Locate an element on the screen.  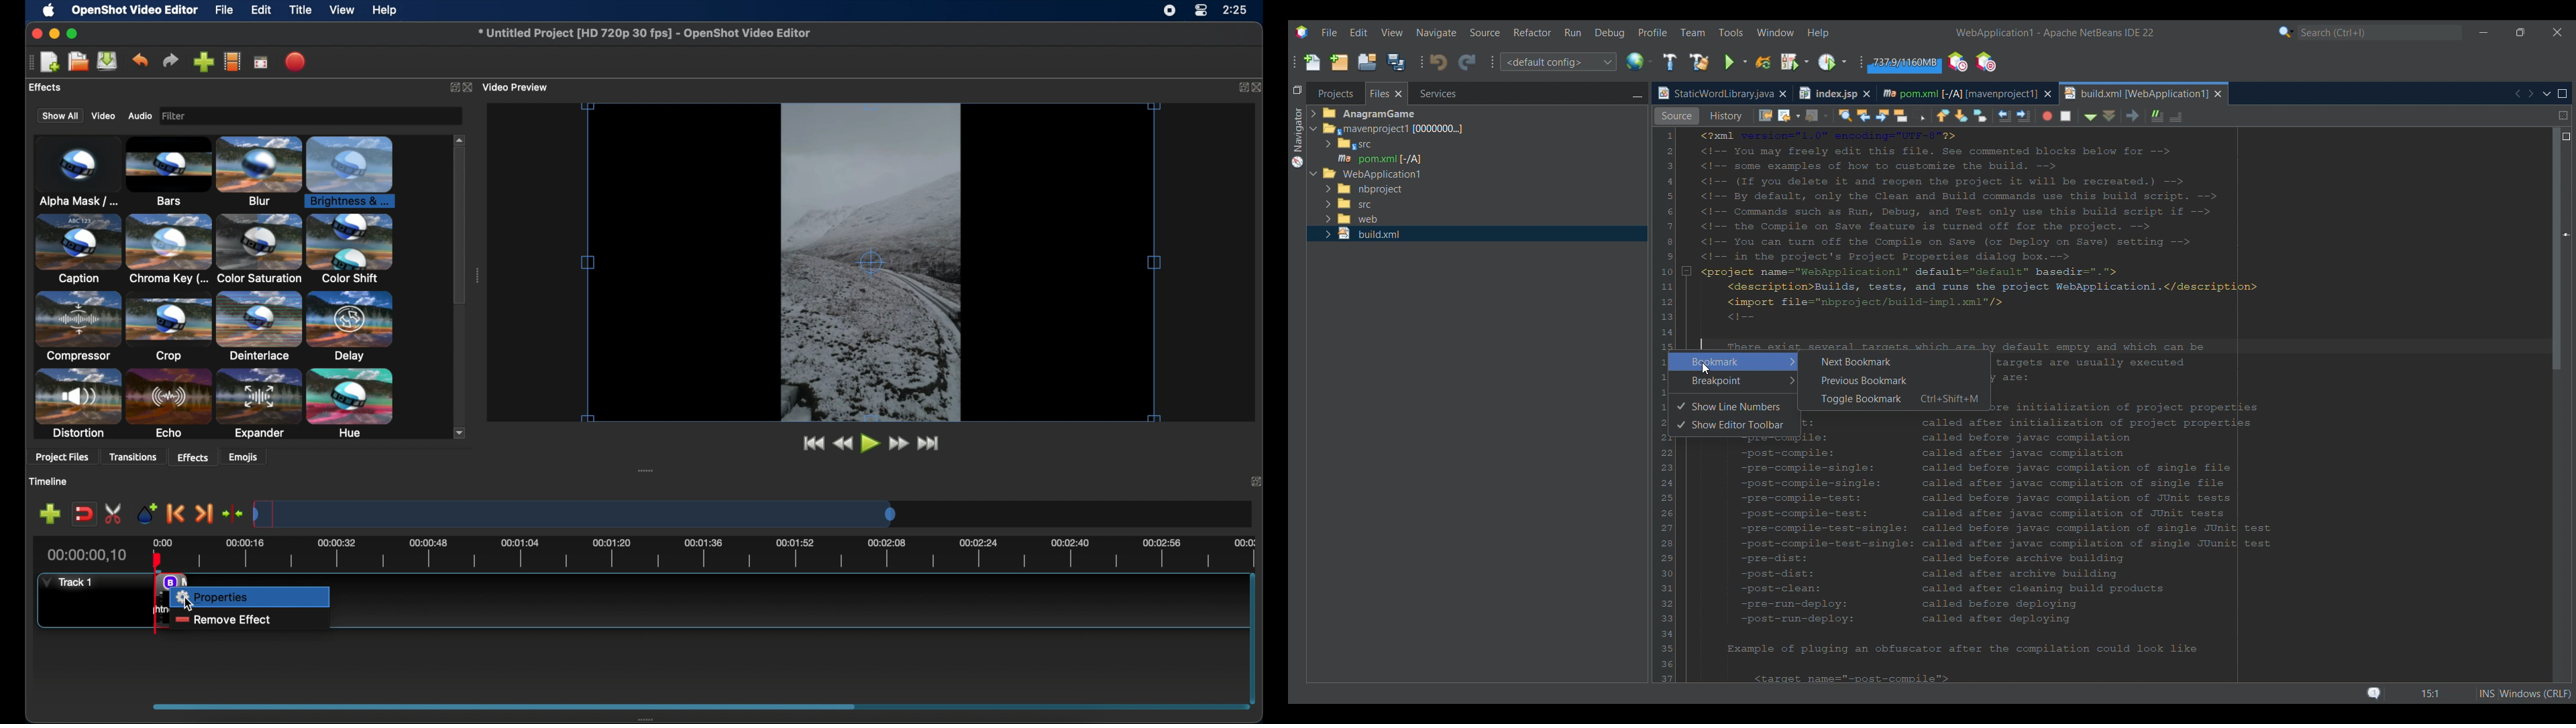
help is located at coordinates (386, 10).